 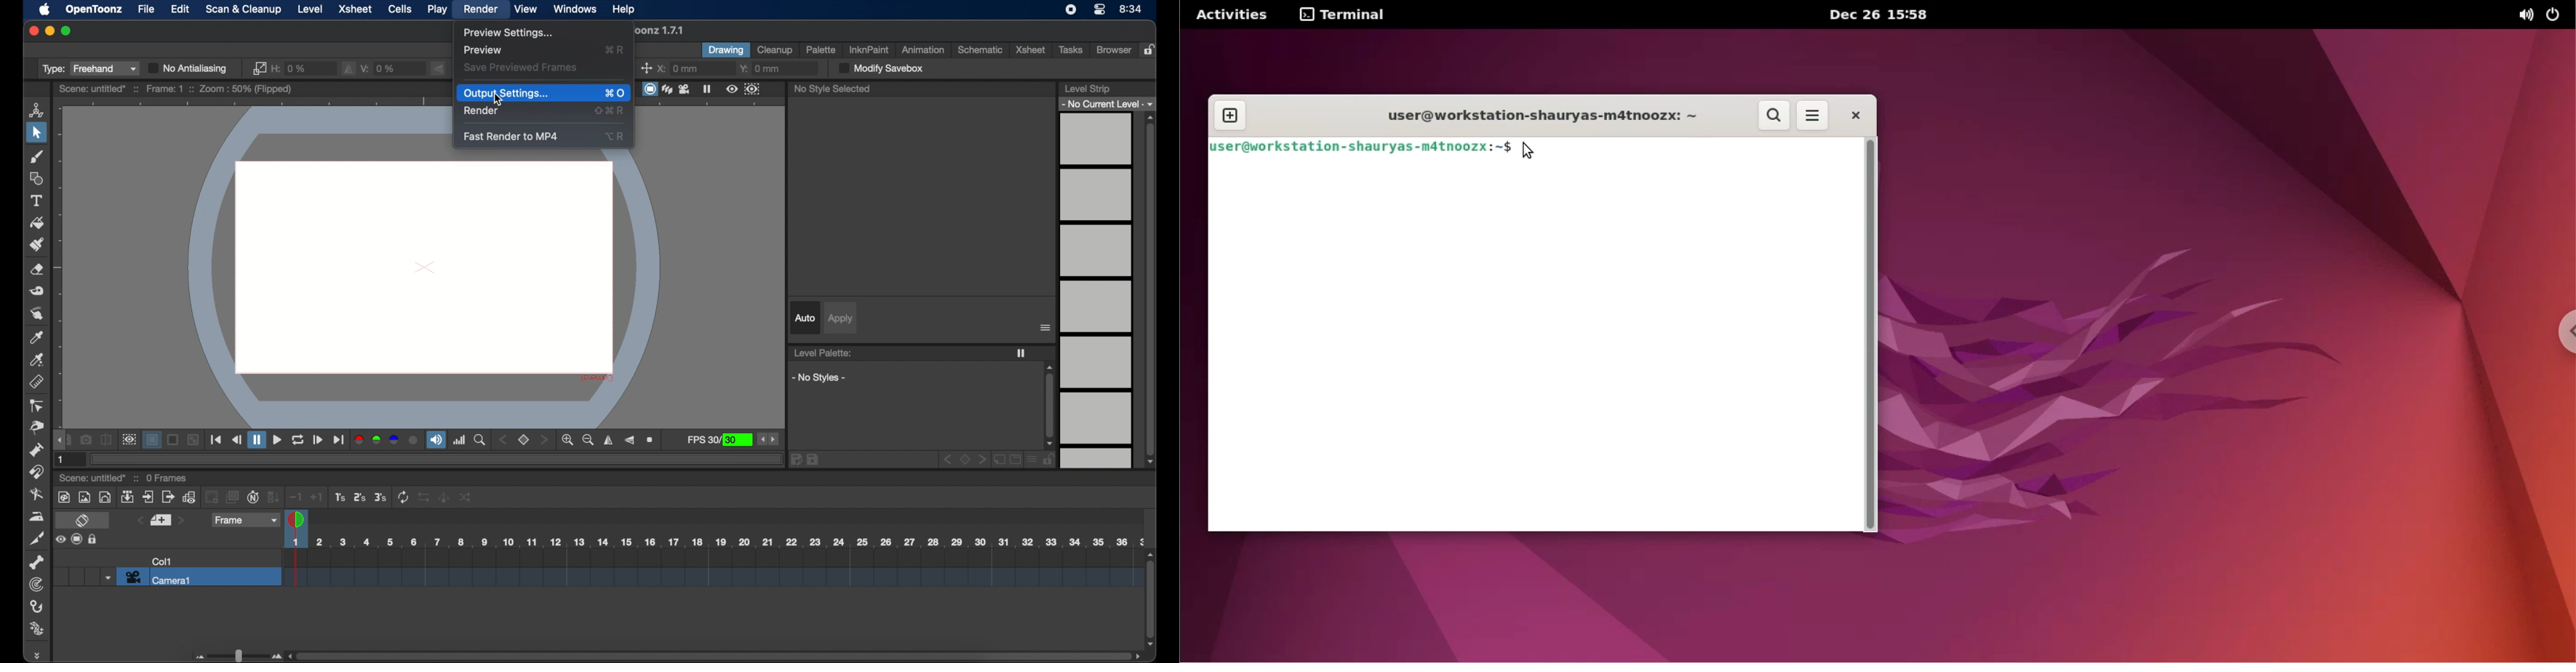 What do you see at coordinates (217, 440) in the screenshot?
I see `playback controls` at bounding box center [217, 440].